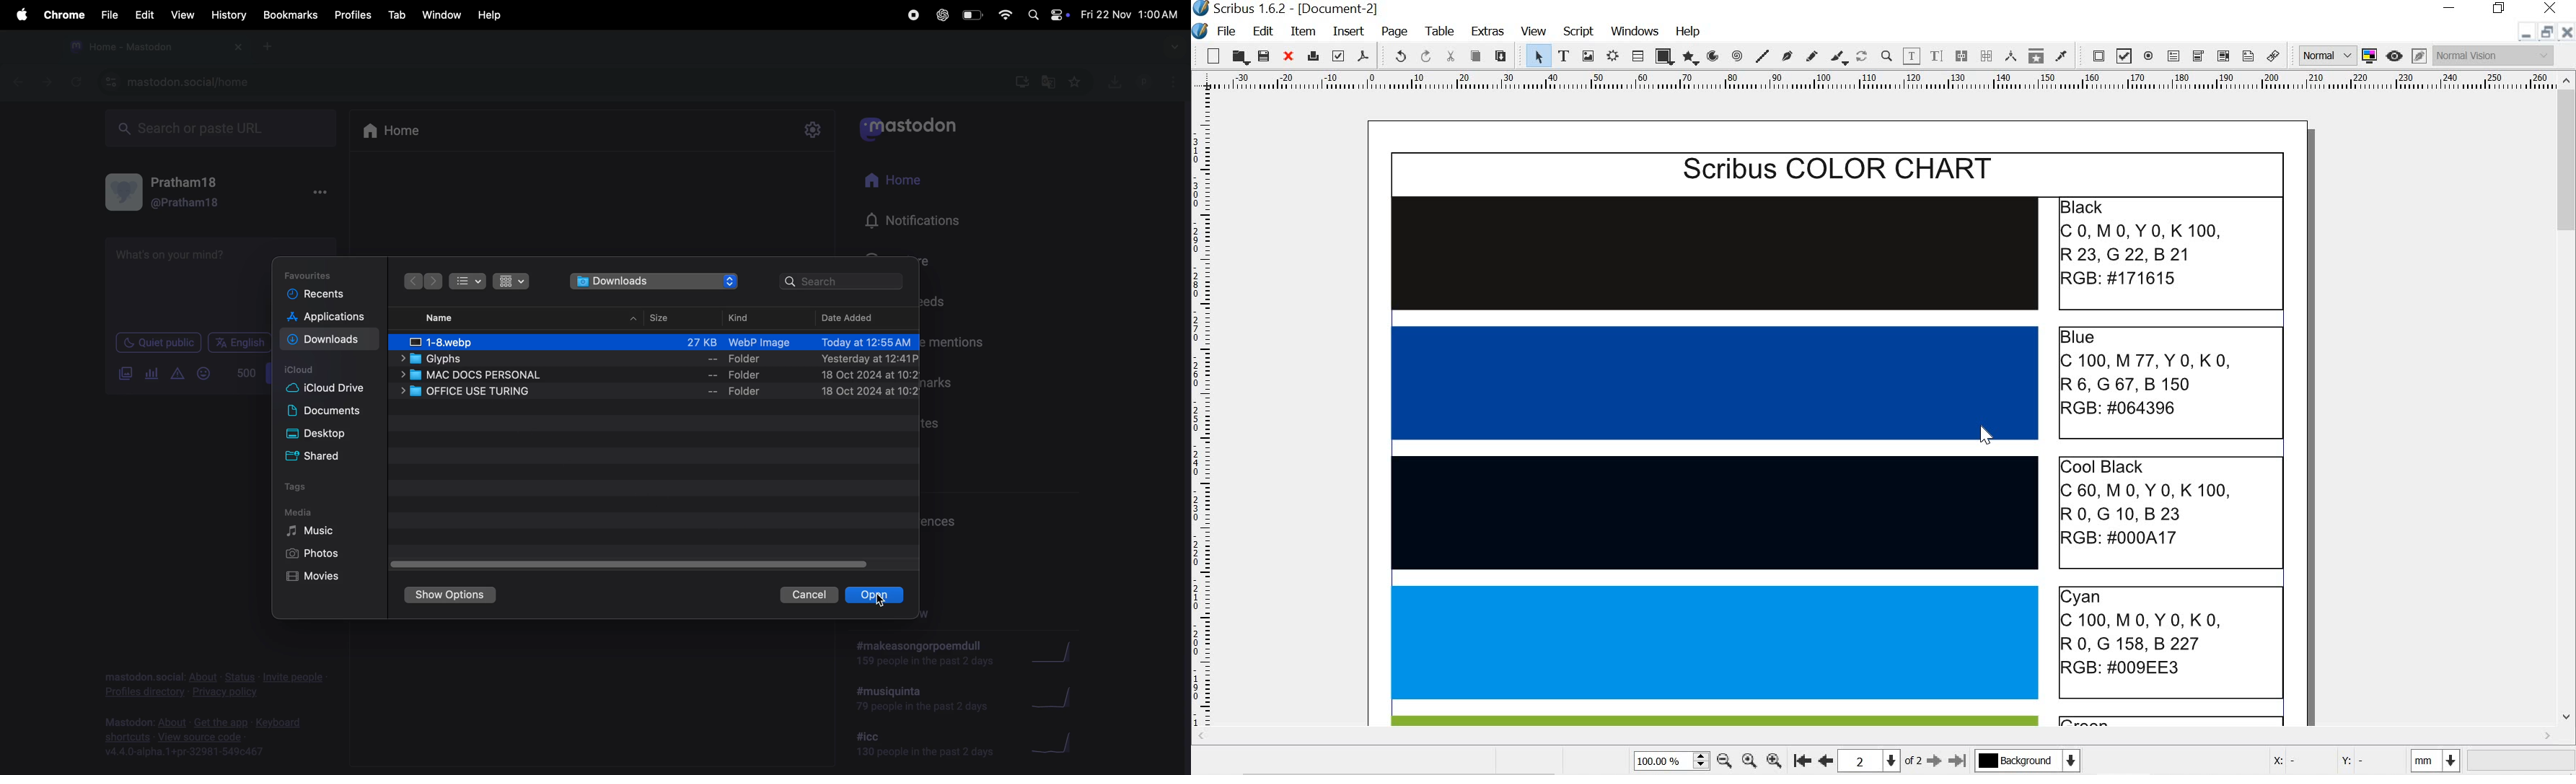 The height and width of the screenshot is (784, 2576). I want to click on zoom in, so click(1772, 760).